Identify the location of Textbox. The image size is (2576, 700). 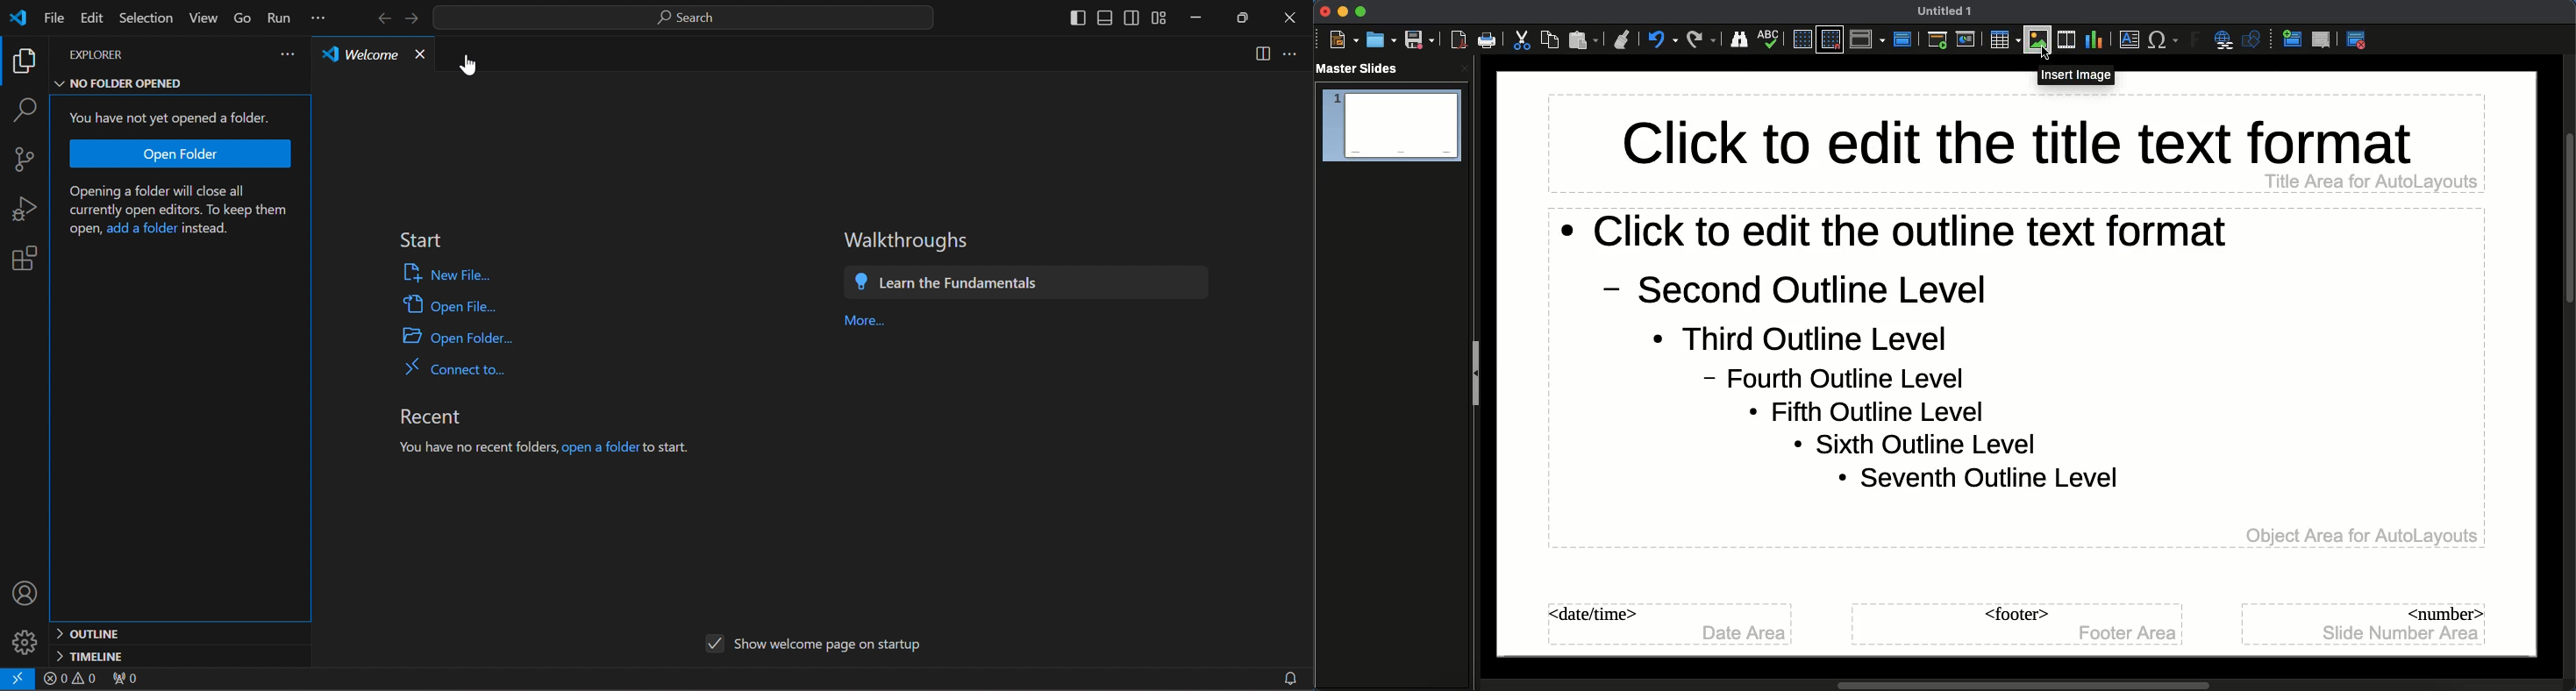
(2128, 40).